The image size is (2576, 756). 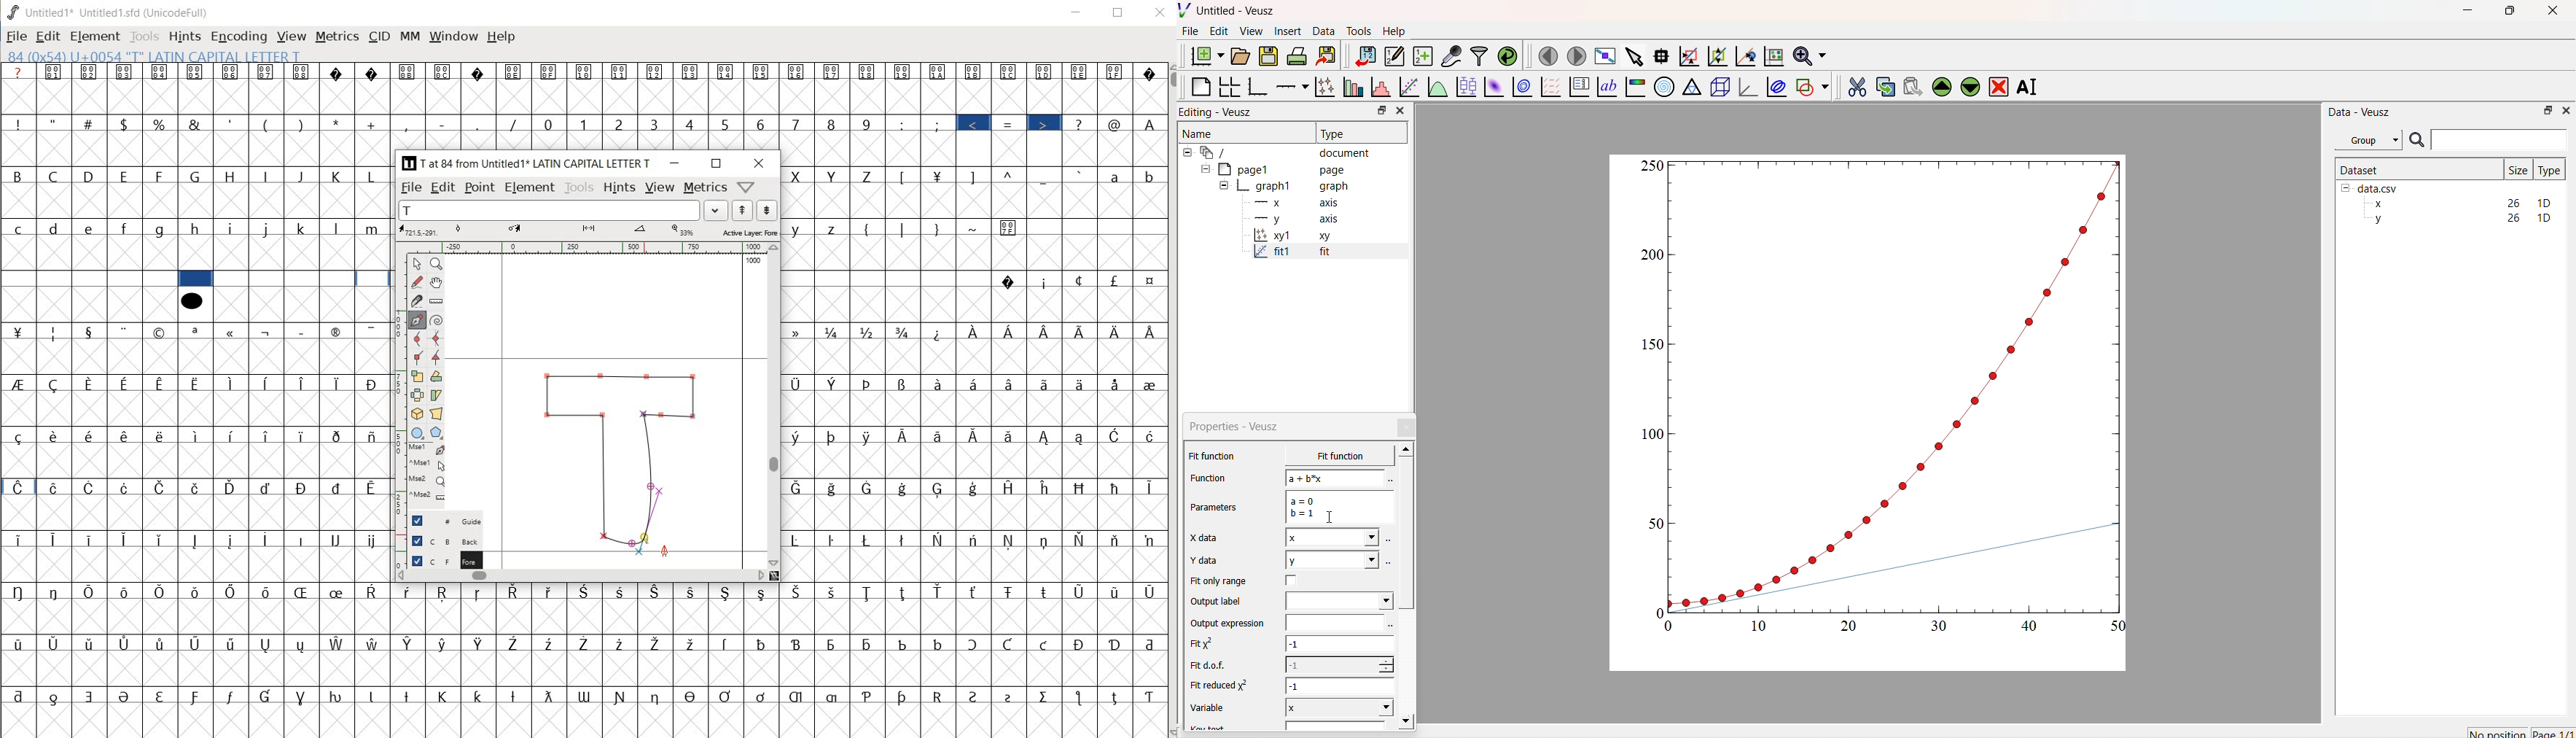 I want to click on ruler, so click(x=437, y=300).